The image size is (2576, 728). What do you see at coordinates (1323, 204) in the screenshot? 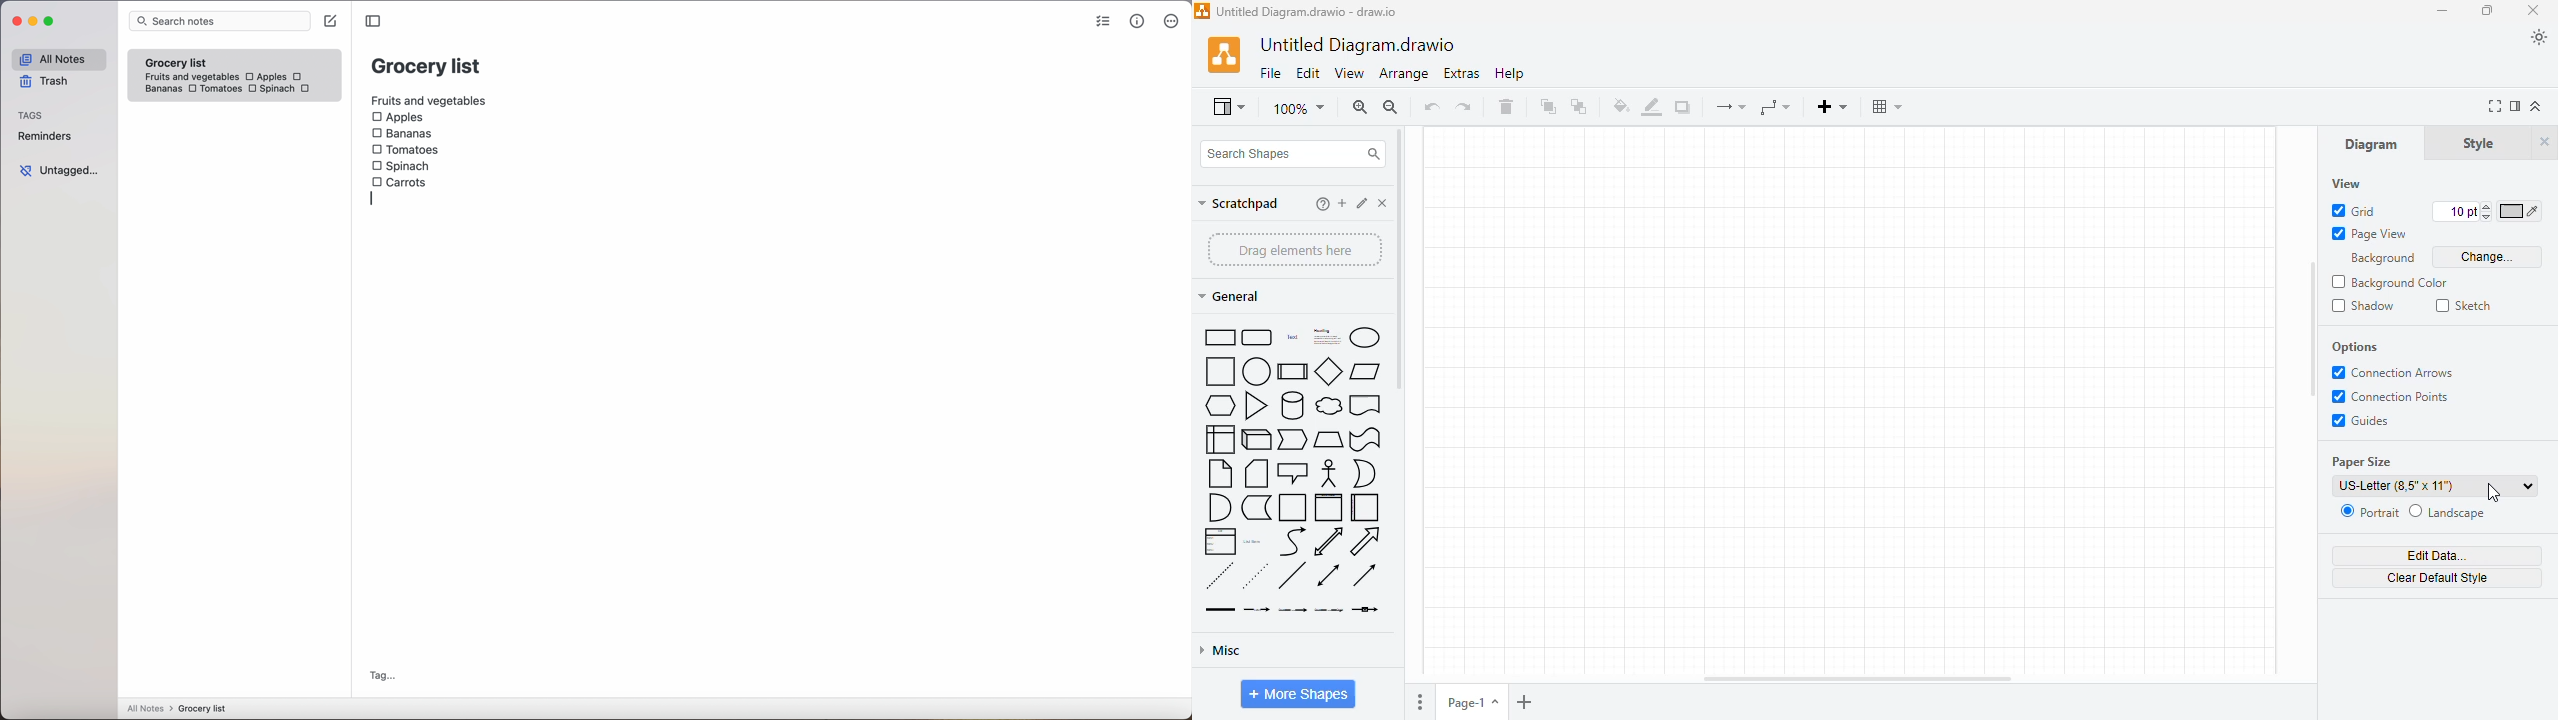
I see `help` at bounding box center [1323, 204].